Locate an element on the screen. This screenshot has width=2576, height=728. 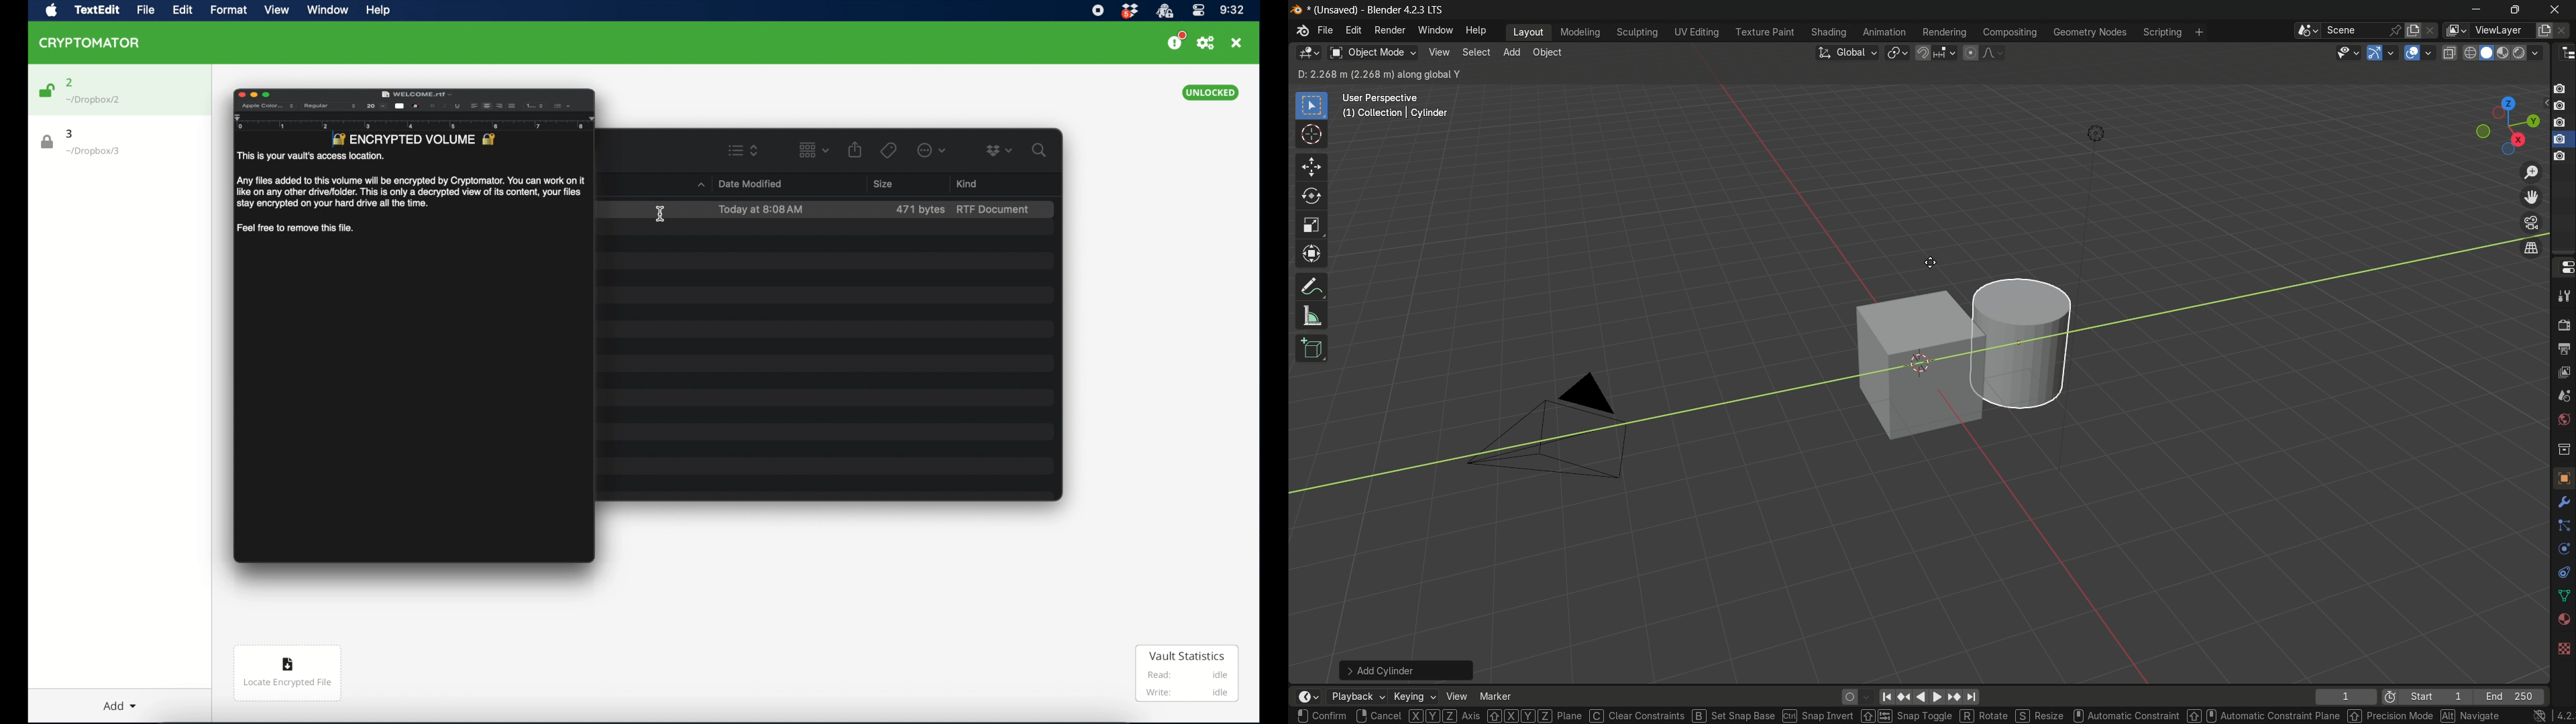
toggle the camera view is located at coordinates (2531, 223).